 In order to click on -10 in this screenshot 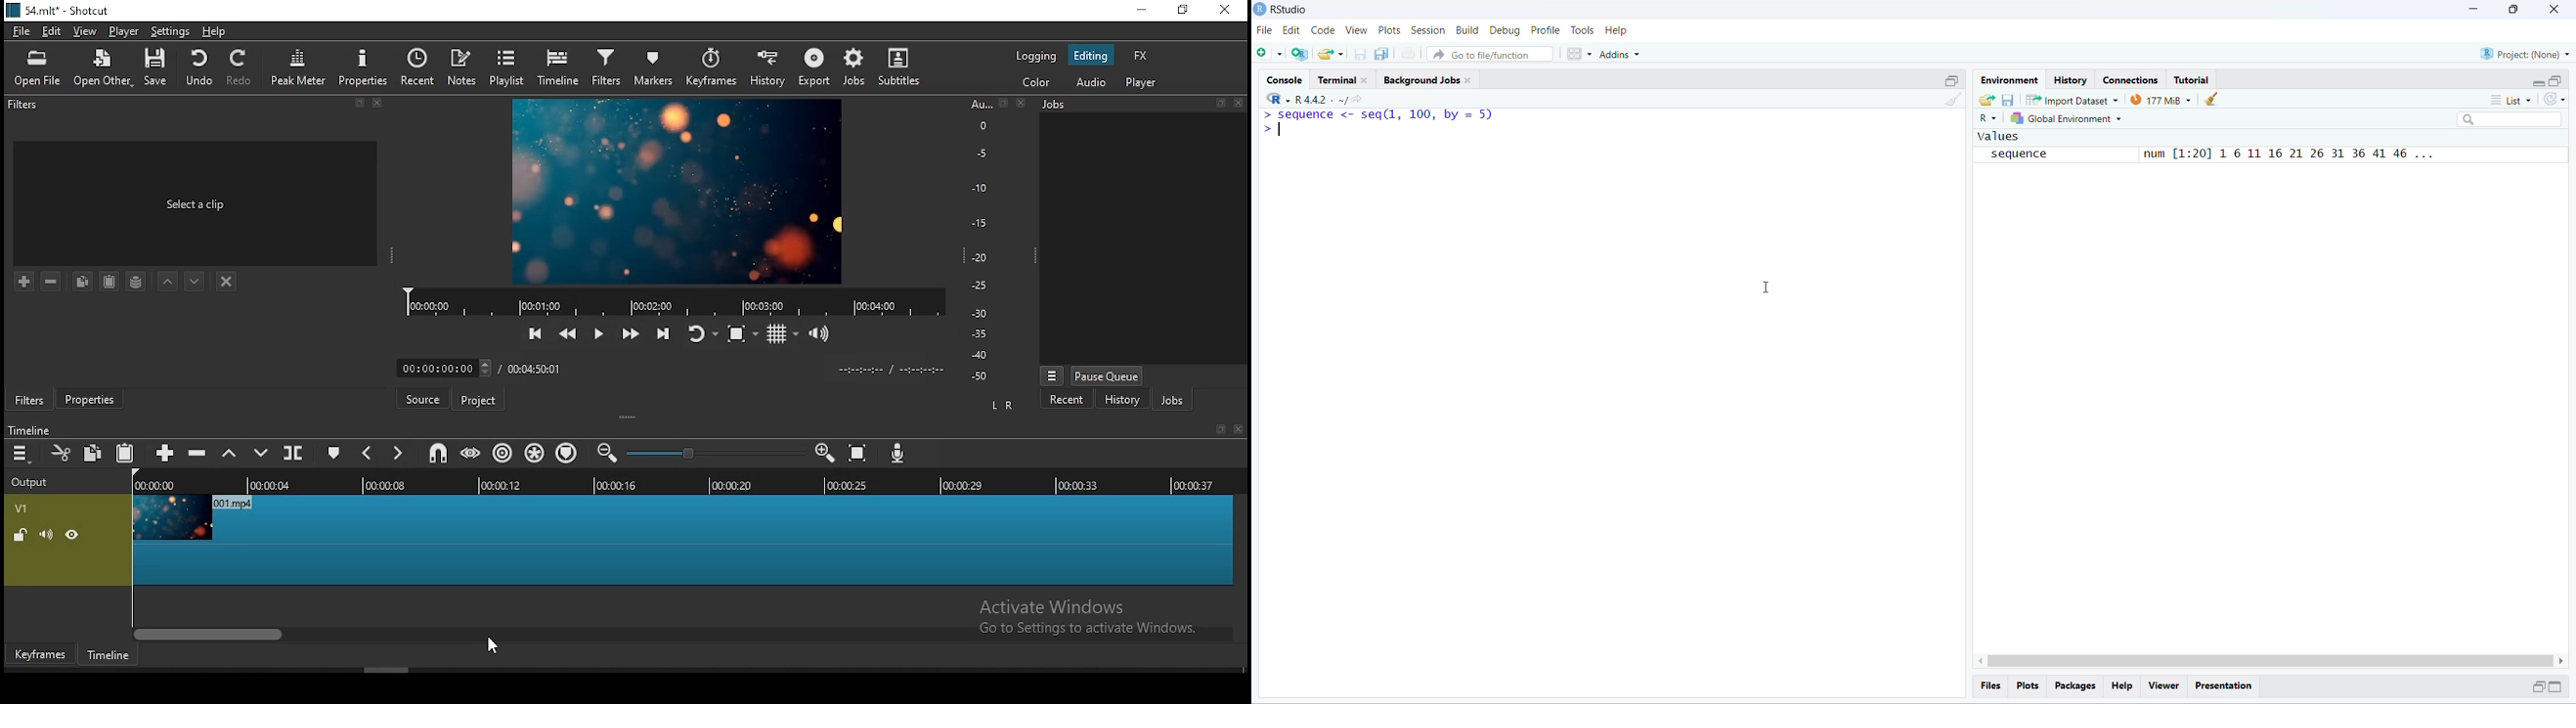, I will do `click(978, 188)`.